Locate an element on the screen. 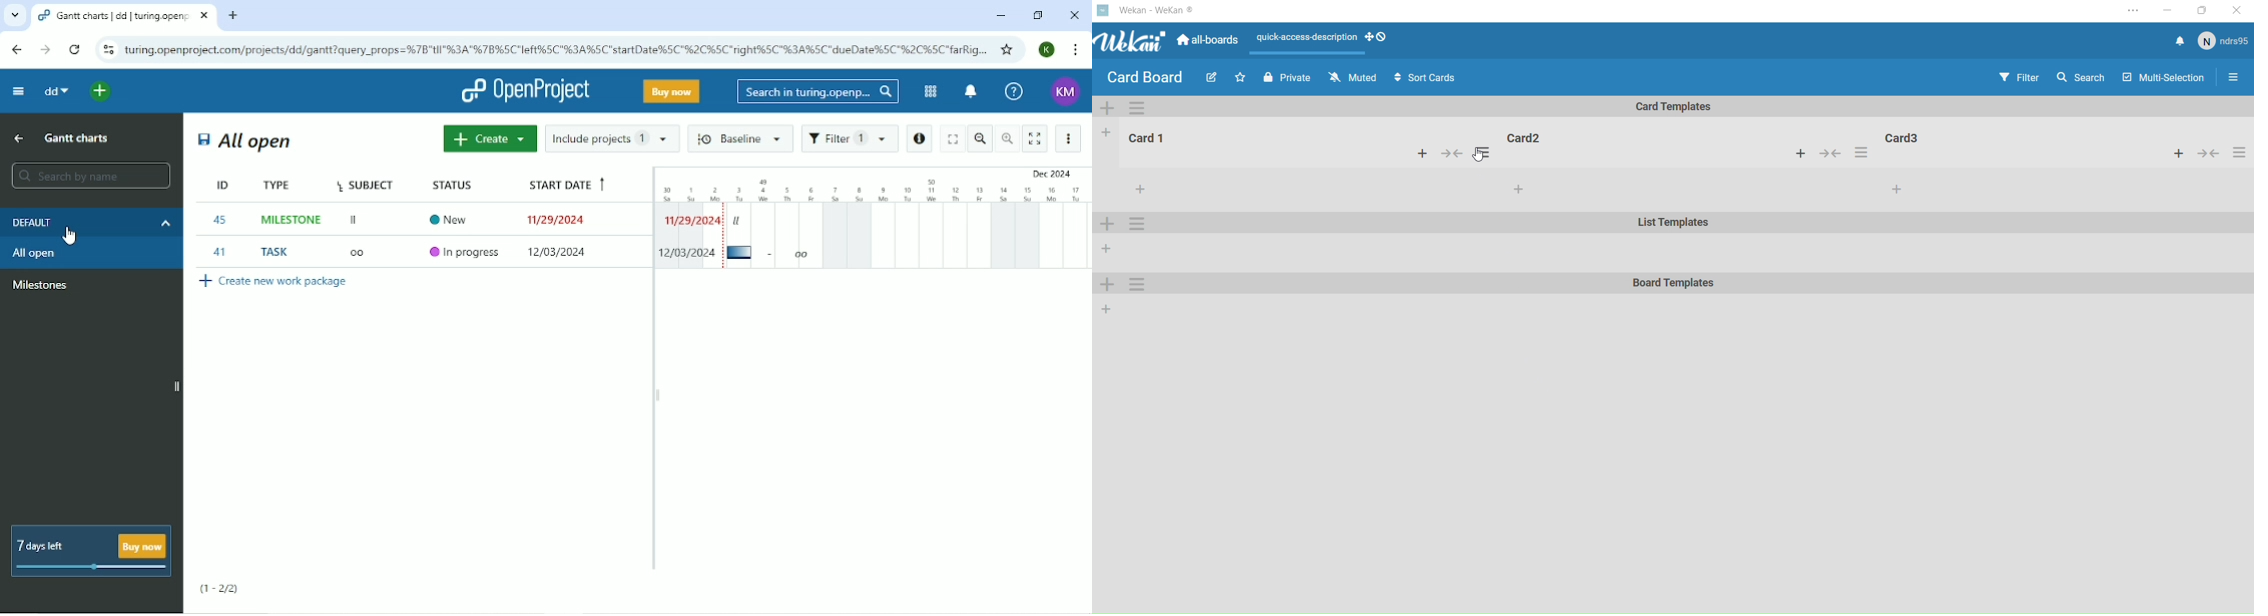 The image size is (2268, 616). add is located at coordinates (1426, 153).